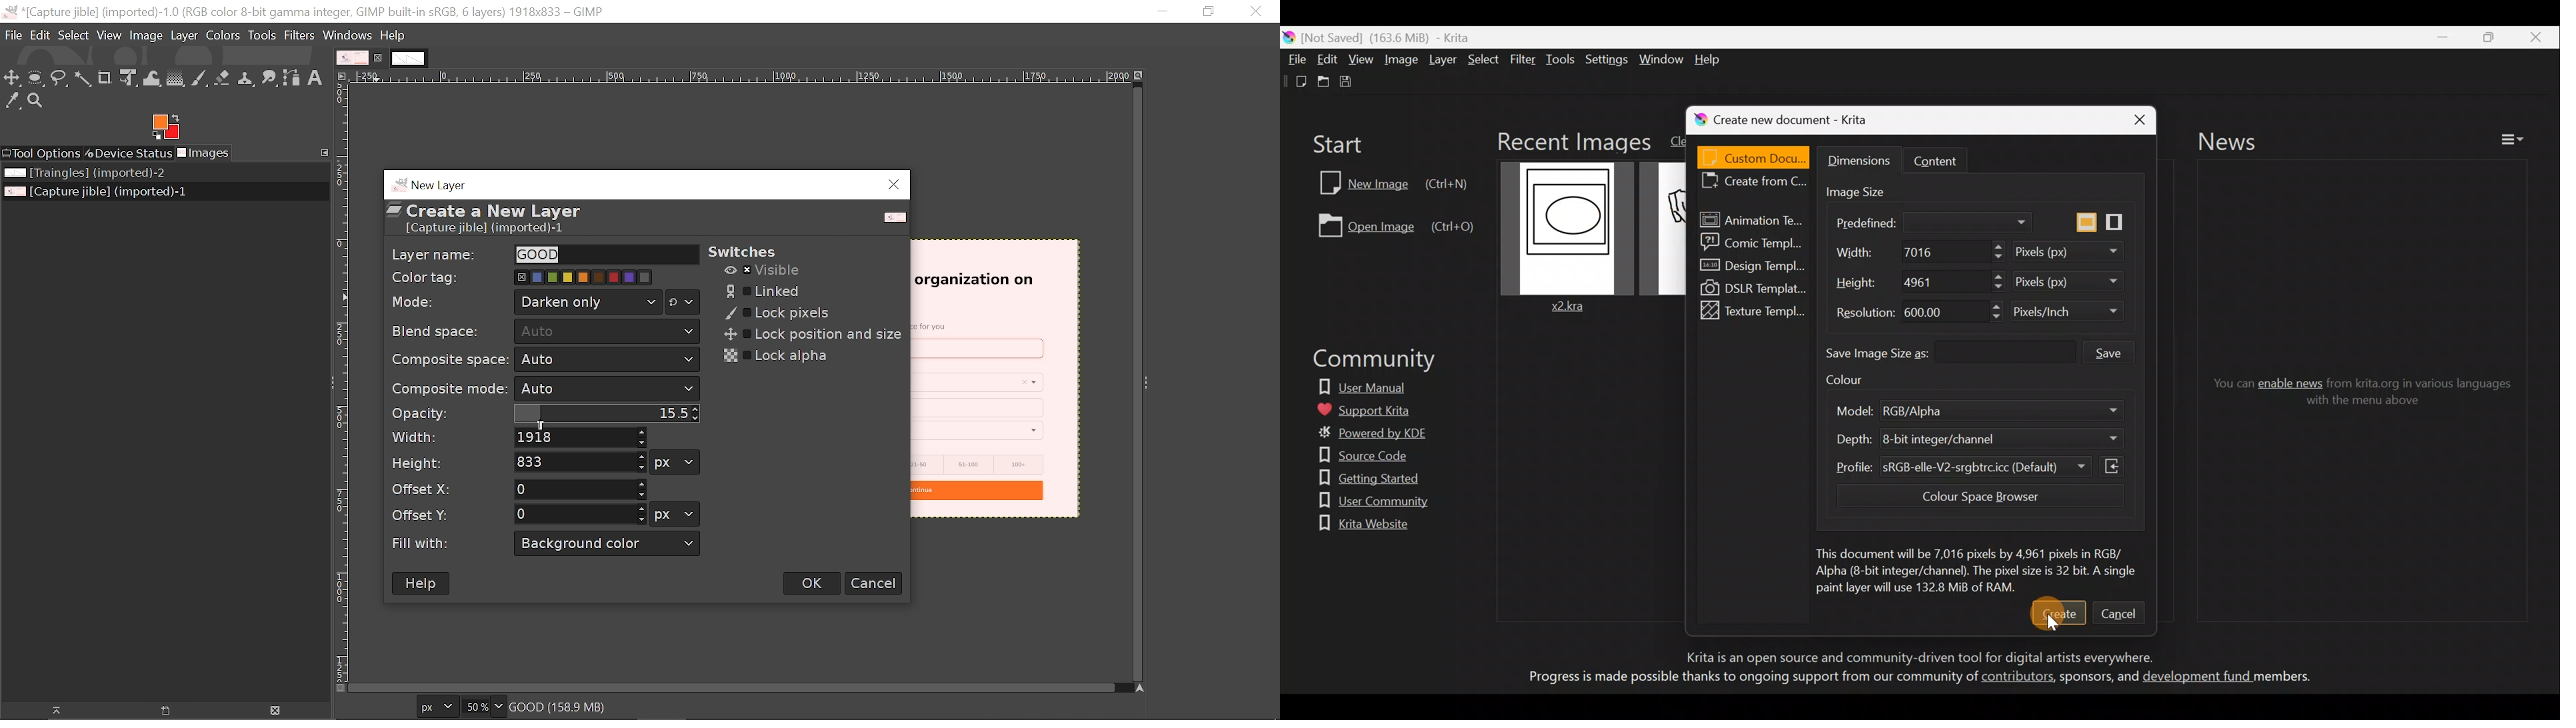  Describe the element at coordinates (778, 314) in the screenshot. I see `Lock pixels` at that location.